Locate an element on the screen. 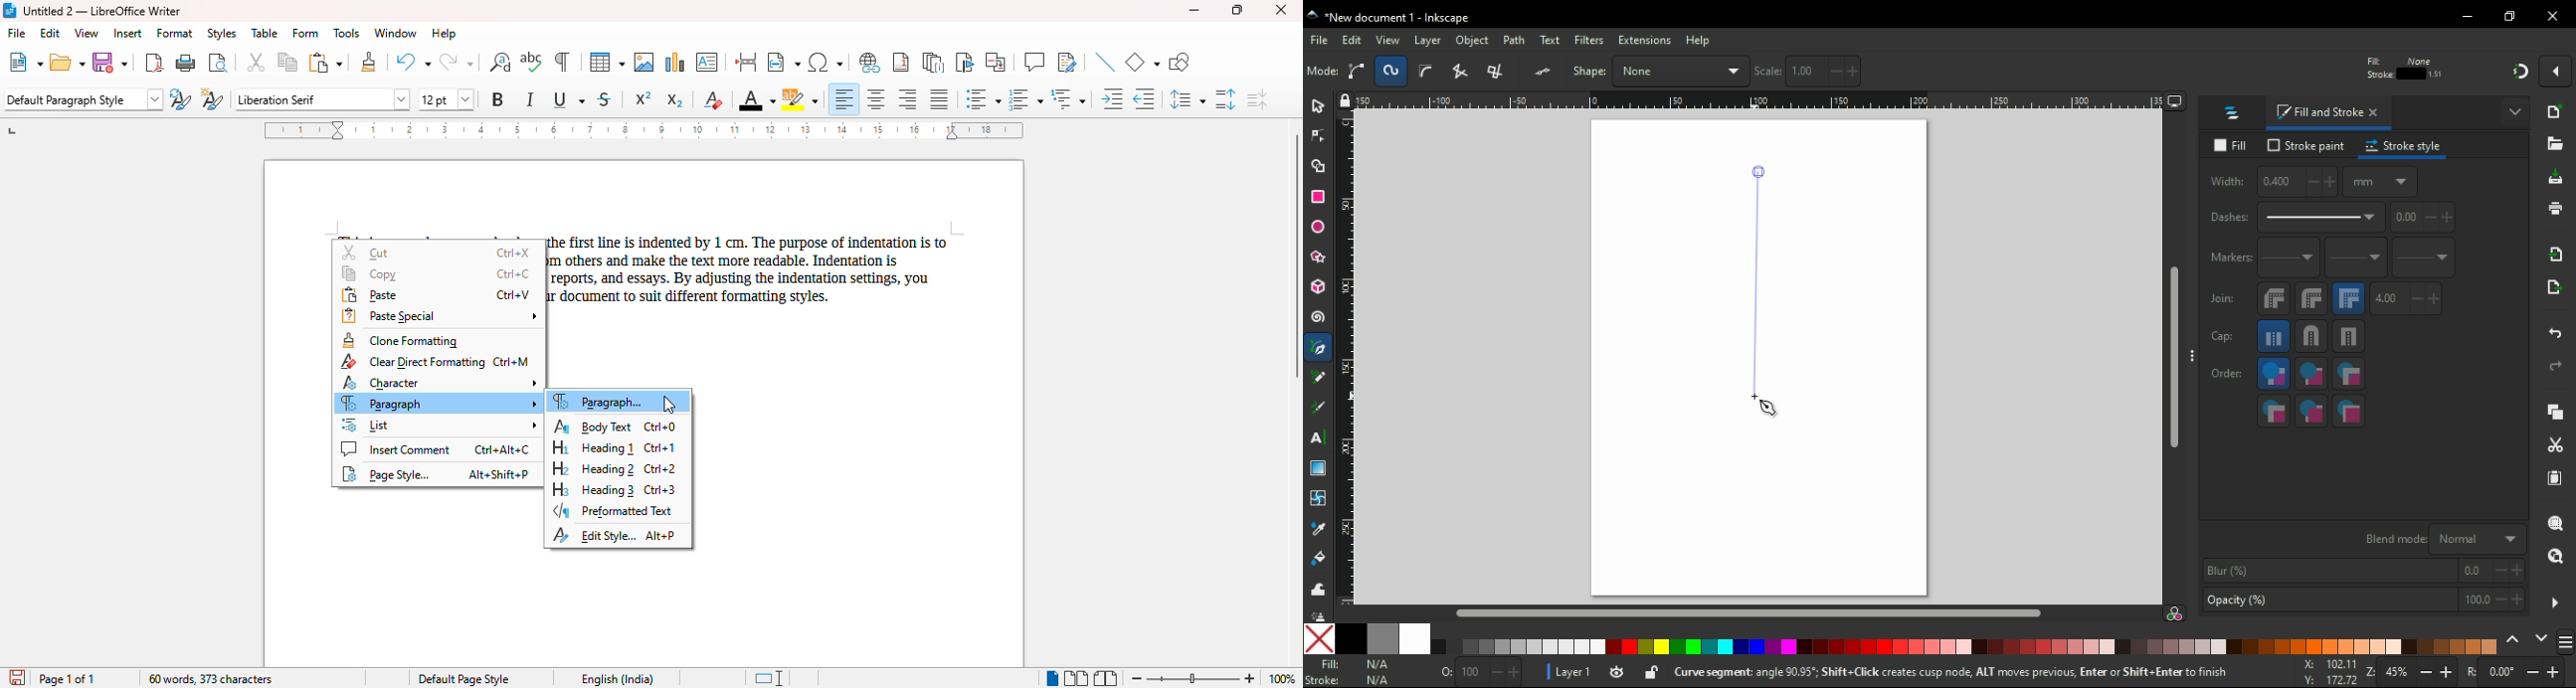 This screenshot has height=700, width=2576. spiral tool is located at coordinates (1320, 317).